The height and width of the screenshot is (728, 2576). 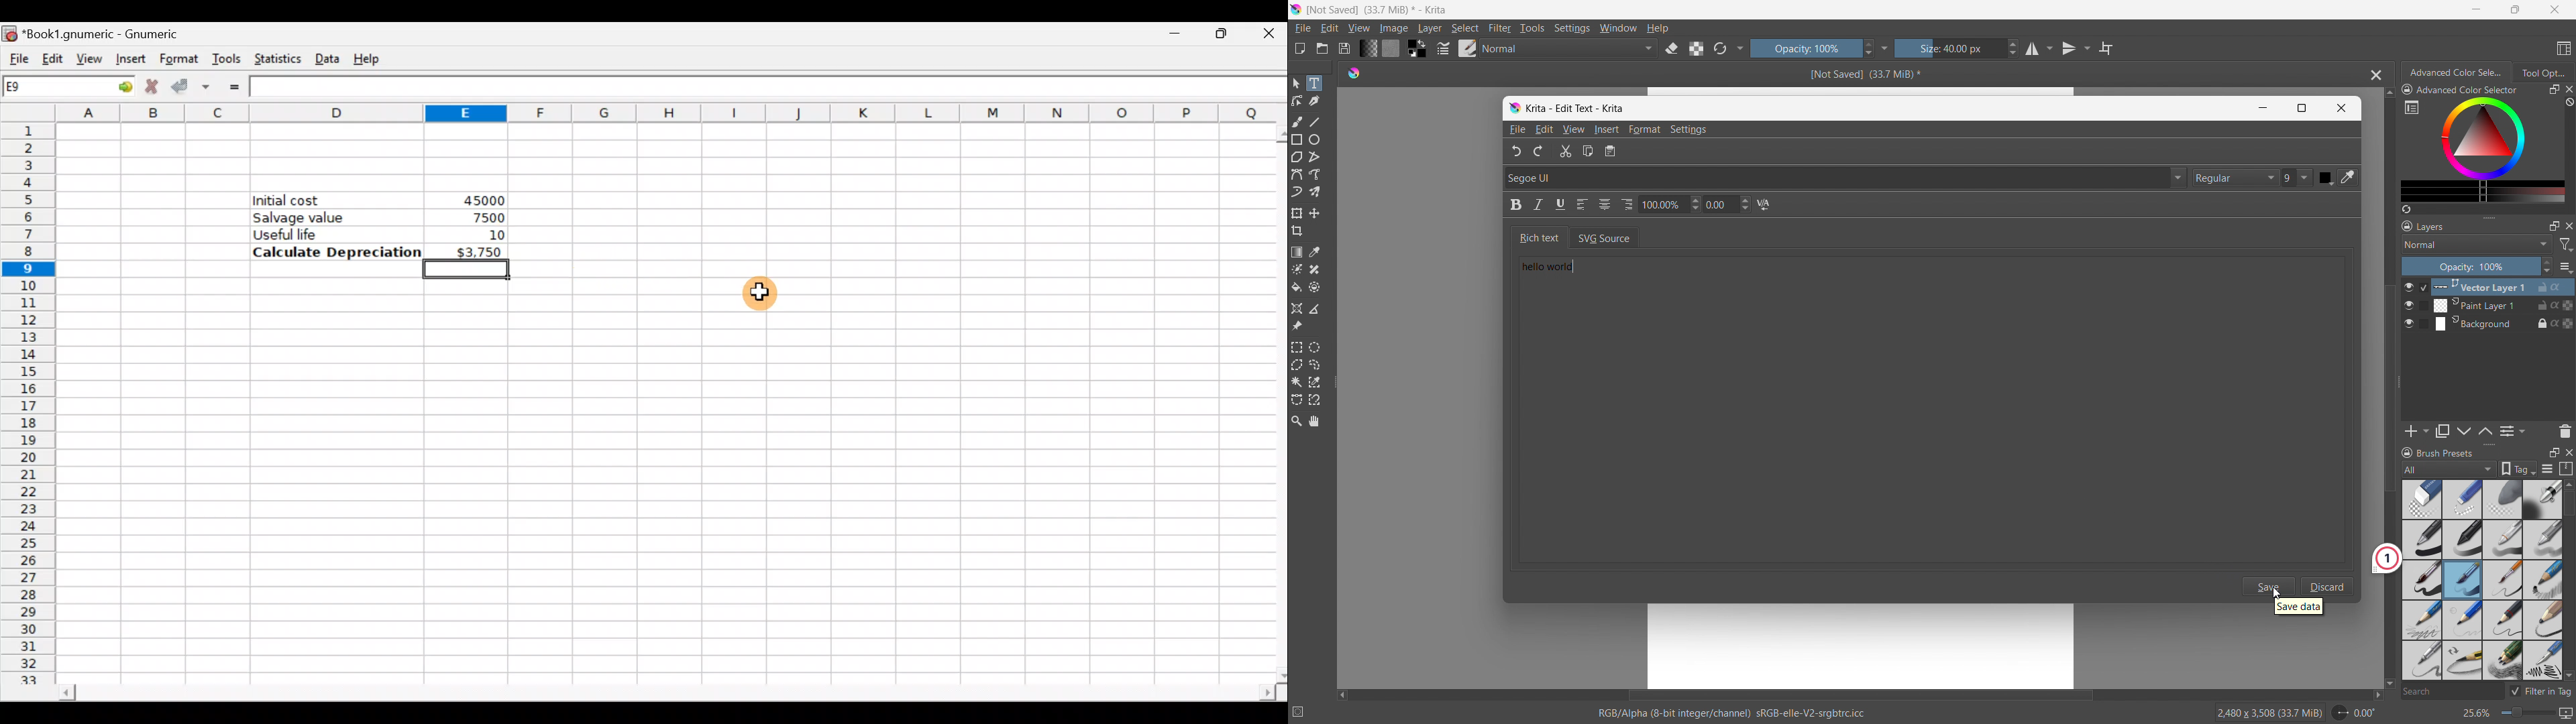 What do you see at coordinates (2485, 430) in the screenshot?
I see `move layer down` at bounding box center [2485, 430].